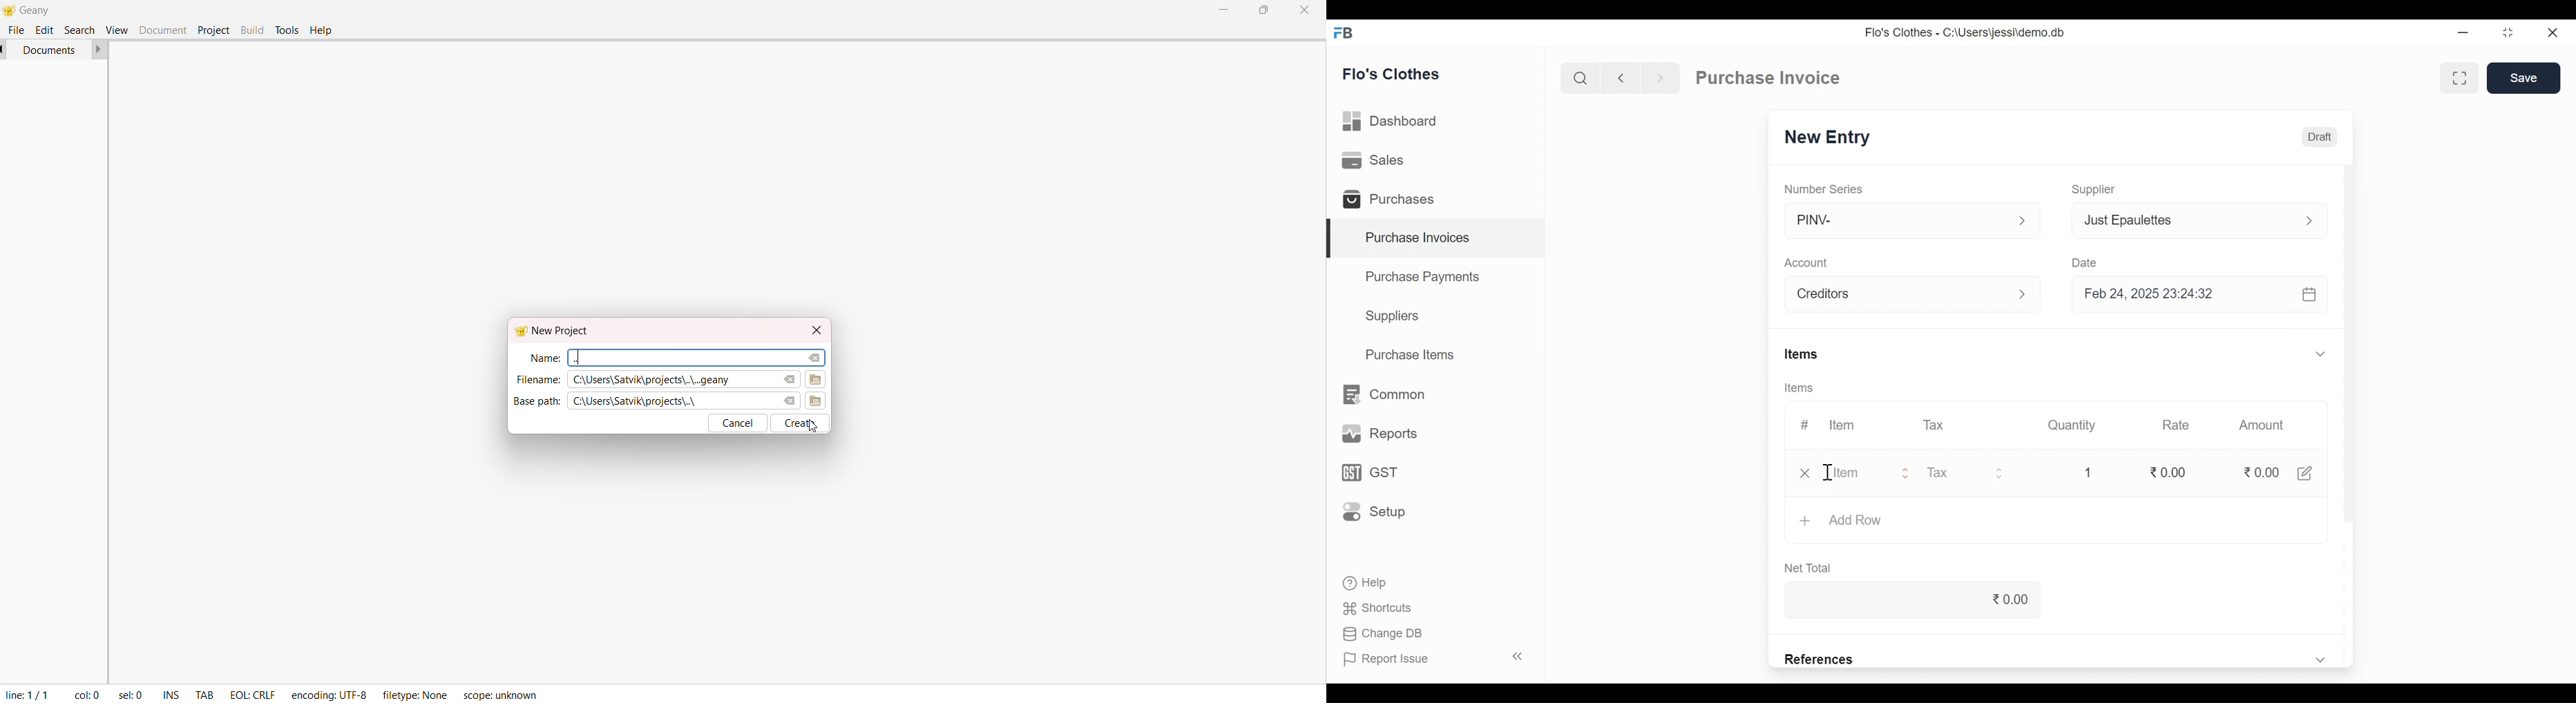 This screenshot has width=2576, height=728. Describe the element at coordinates (1421, 276) in the screenshot. I see `Purchase Payments` at that location.